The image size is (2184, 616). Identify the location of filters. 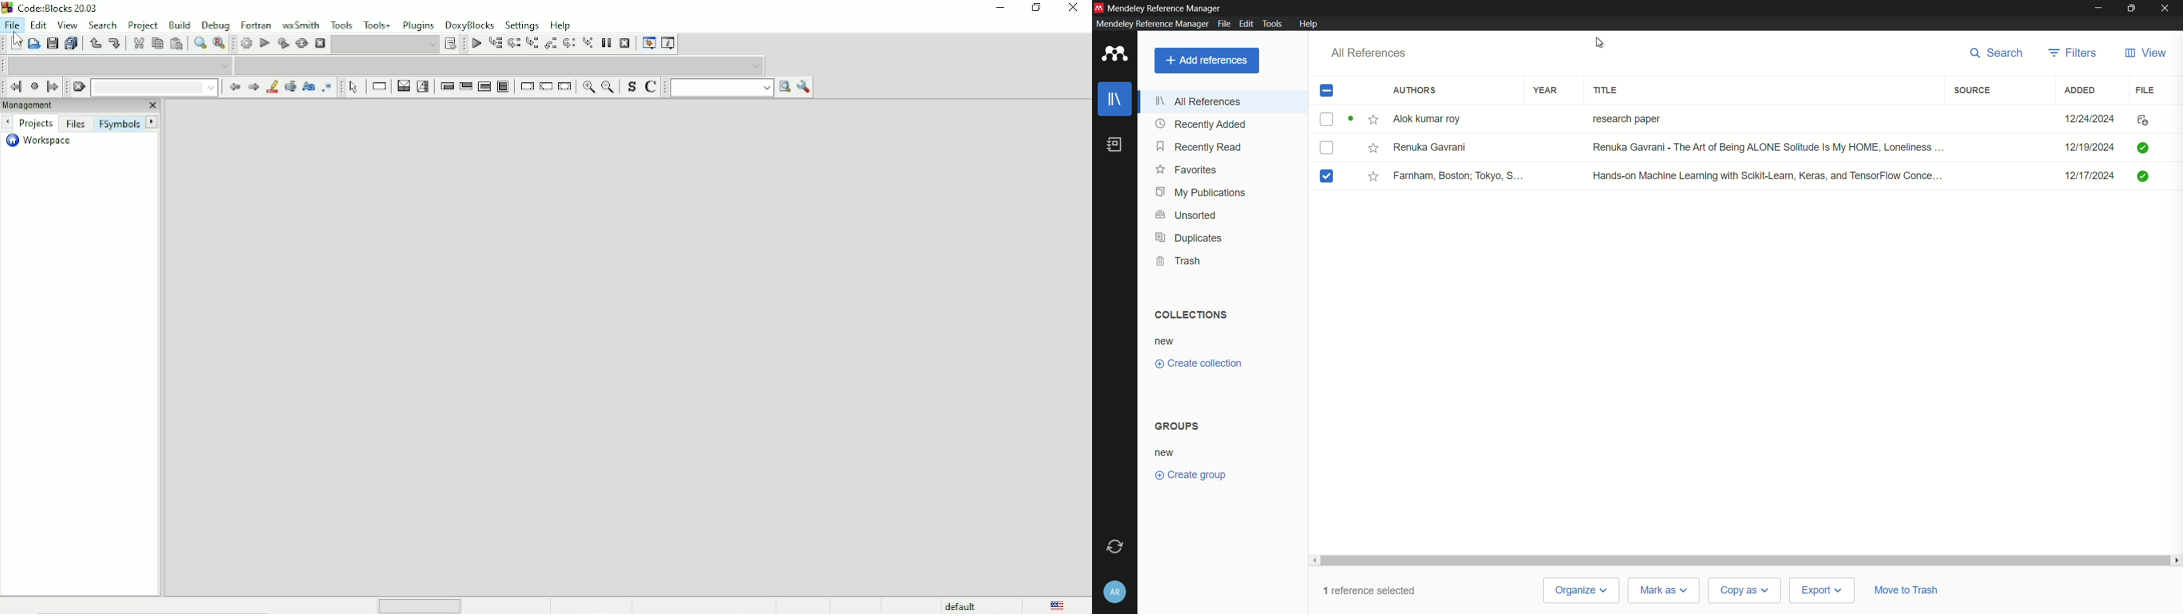
(2072, 53).